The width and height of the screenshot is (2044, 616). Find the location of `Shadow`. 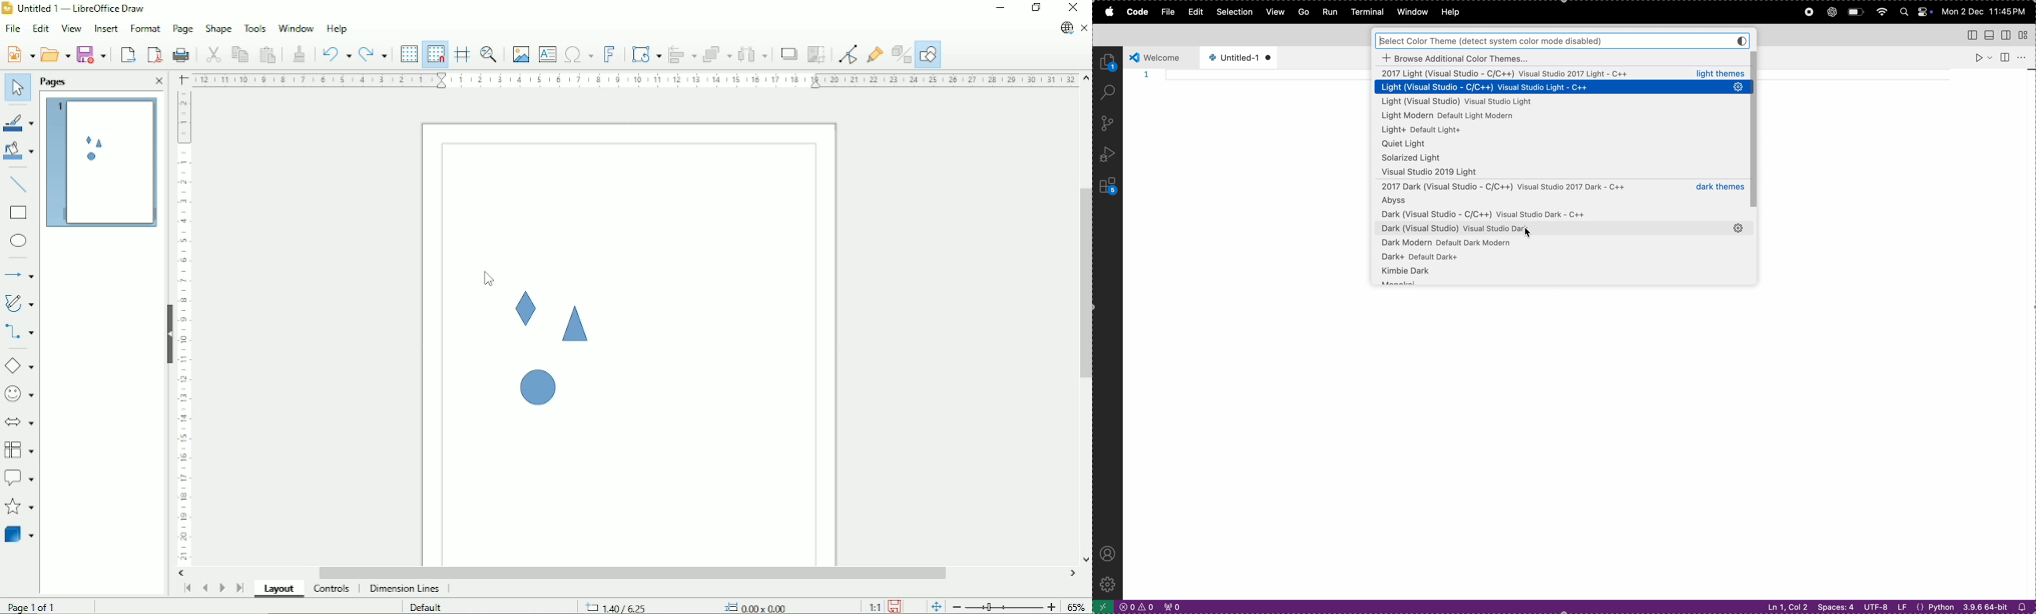

Shadow is located at coordinates (789, 54).